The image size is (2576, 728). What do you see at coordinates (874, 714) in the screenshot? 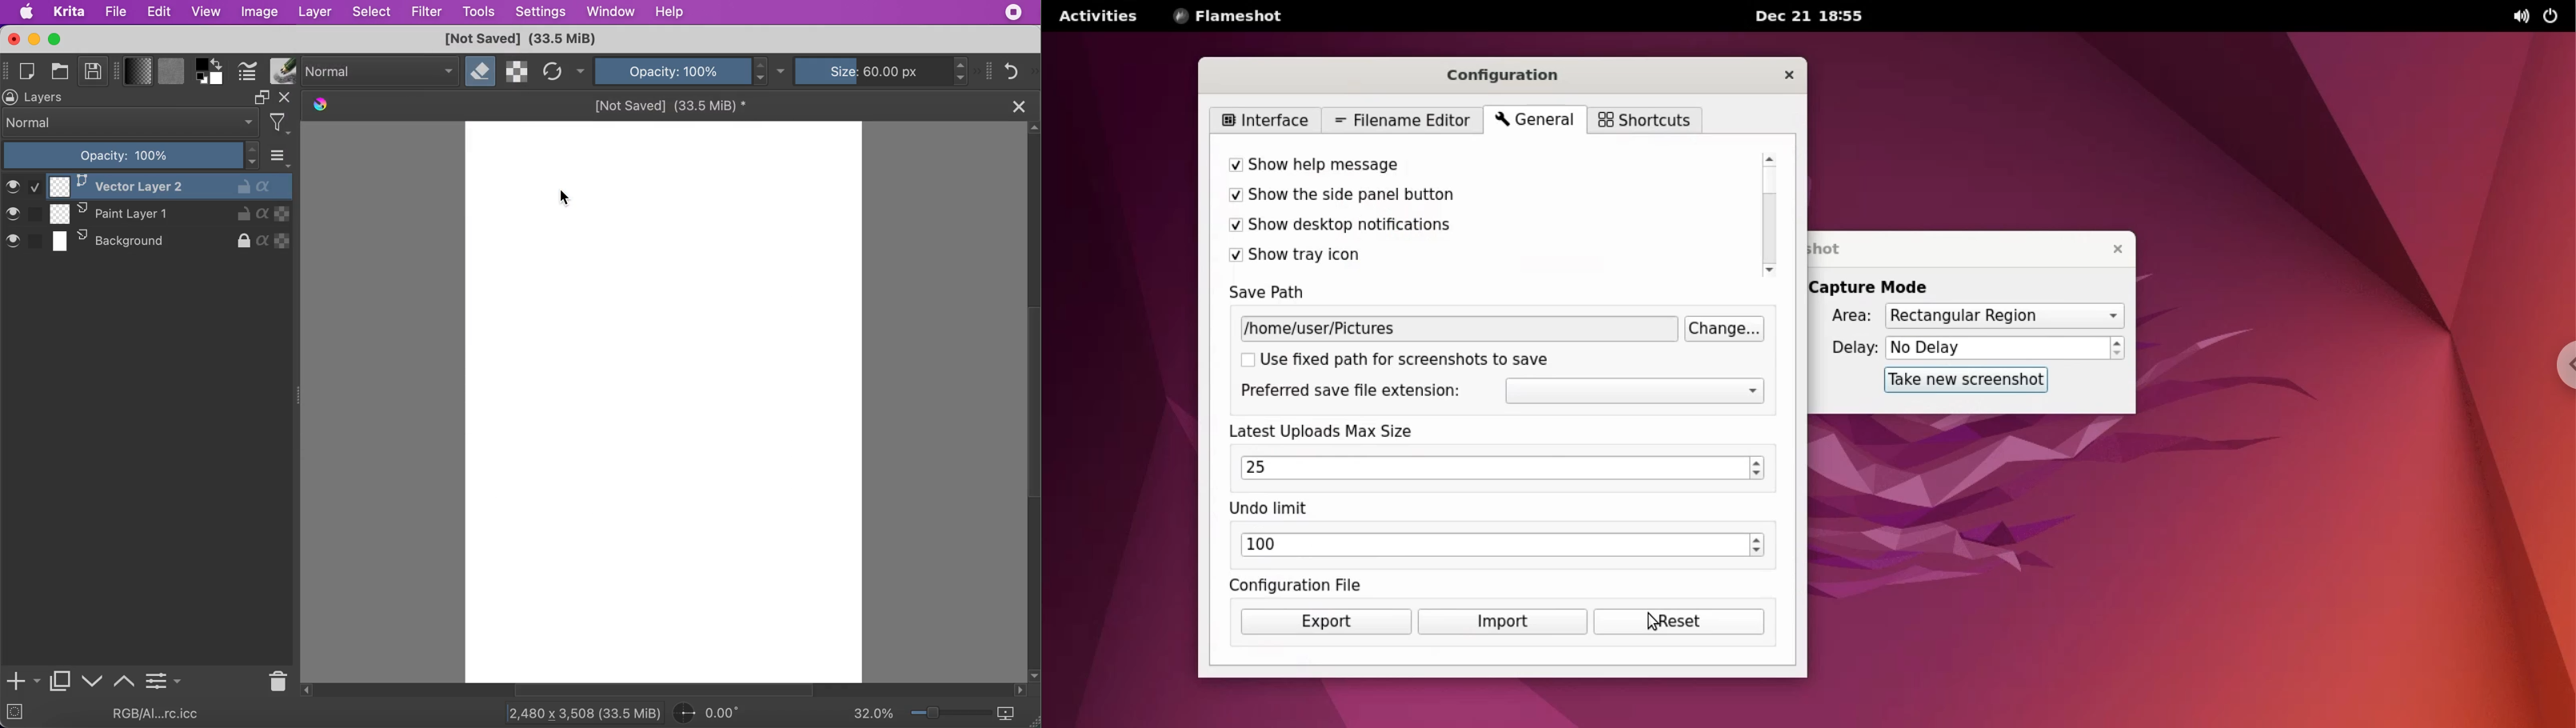
I see `zoom percentage` at bounding box center [874, 714].